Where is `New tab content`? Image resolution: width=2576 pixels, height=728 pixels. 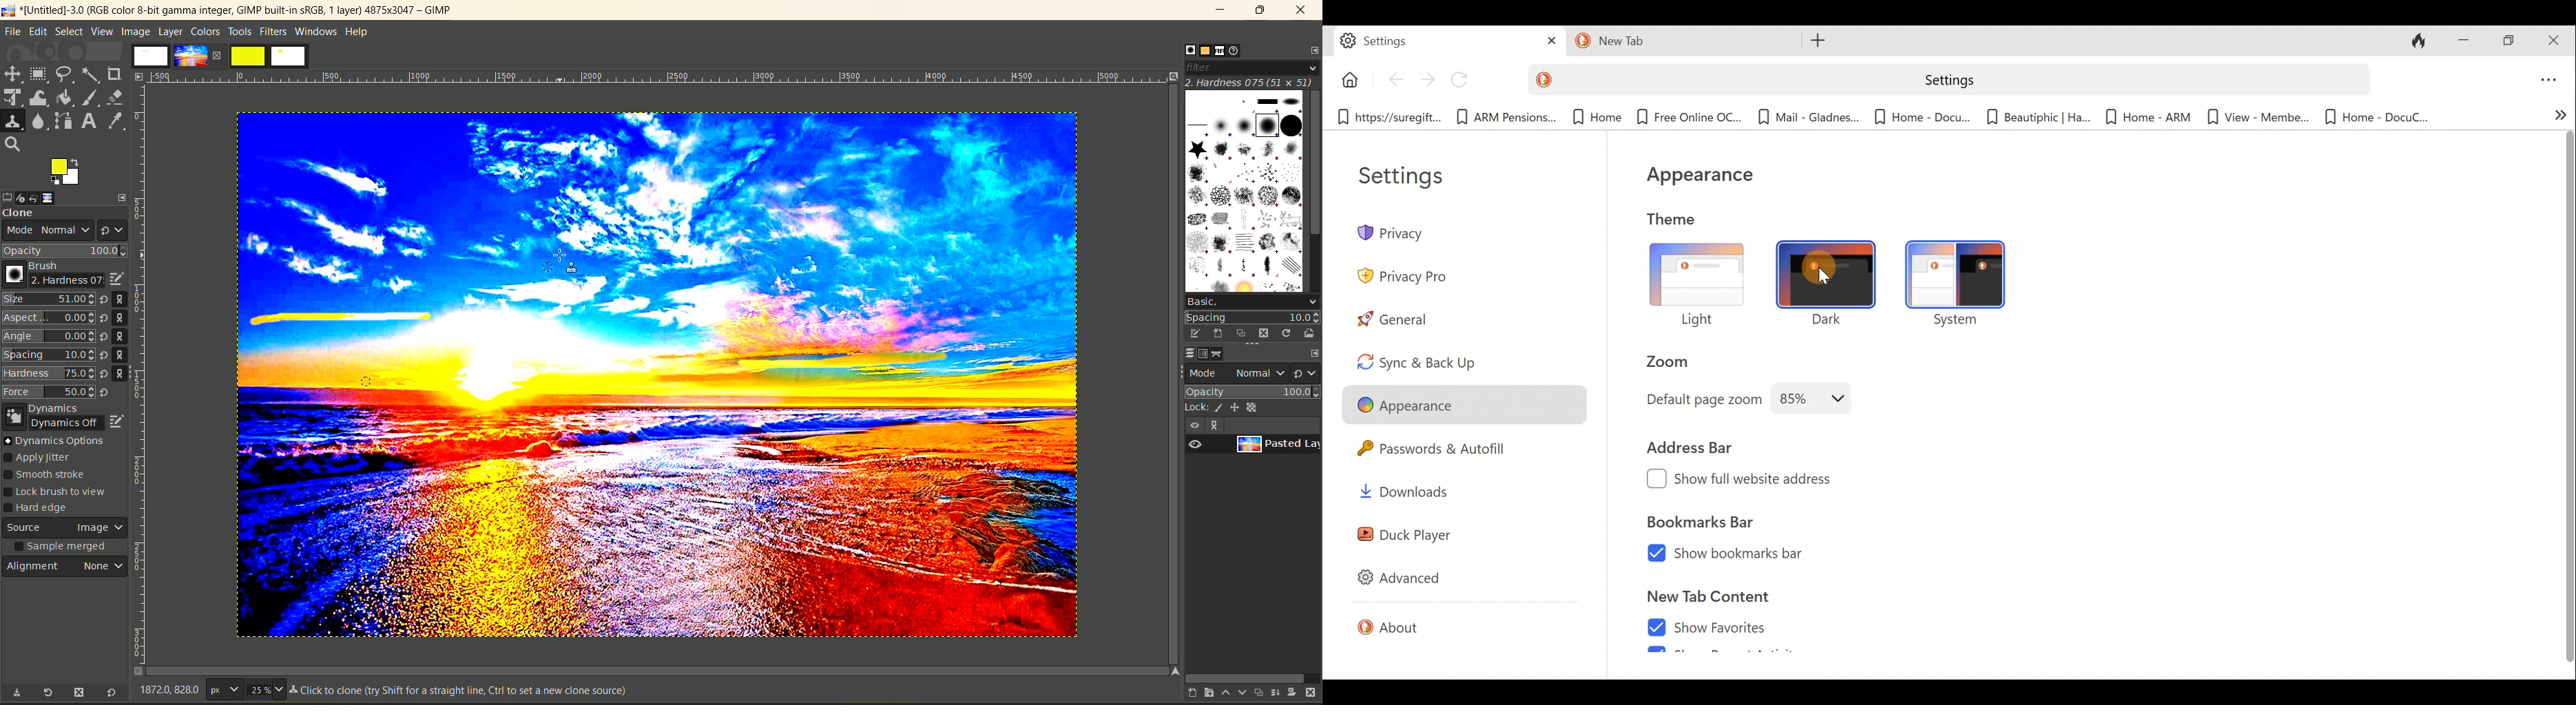
New tab content is located at coordinates (1729, 597).